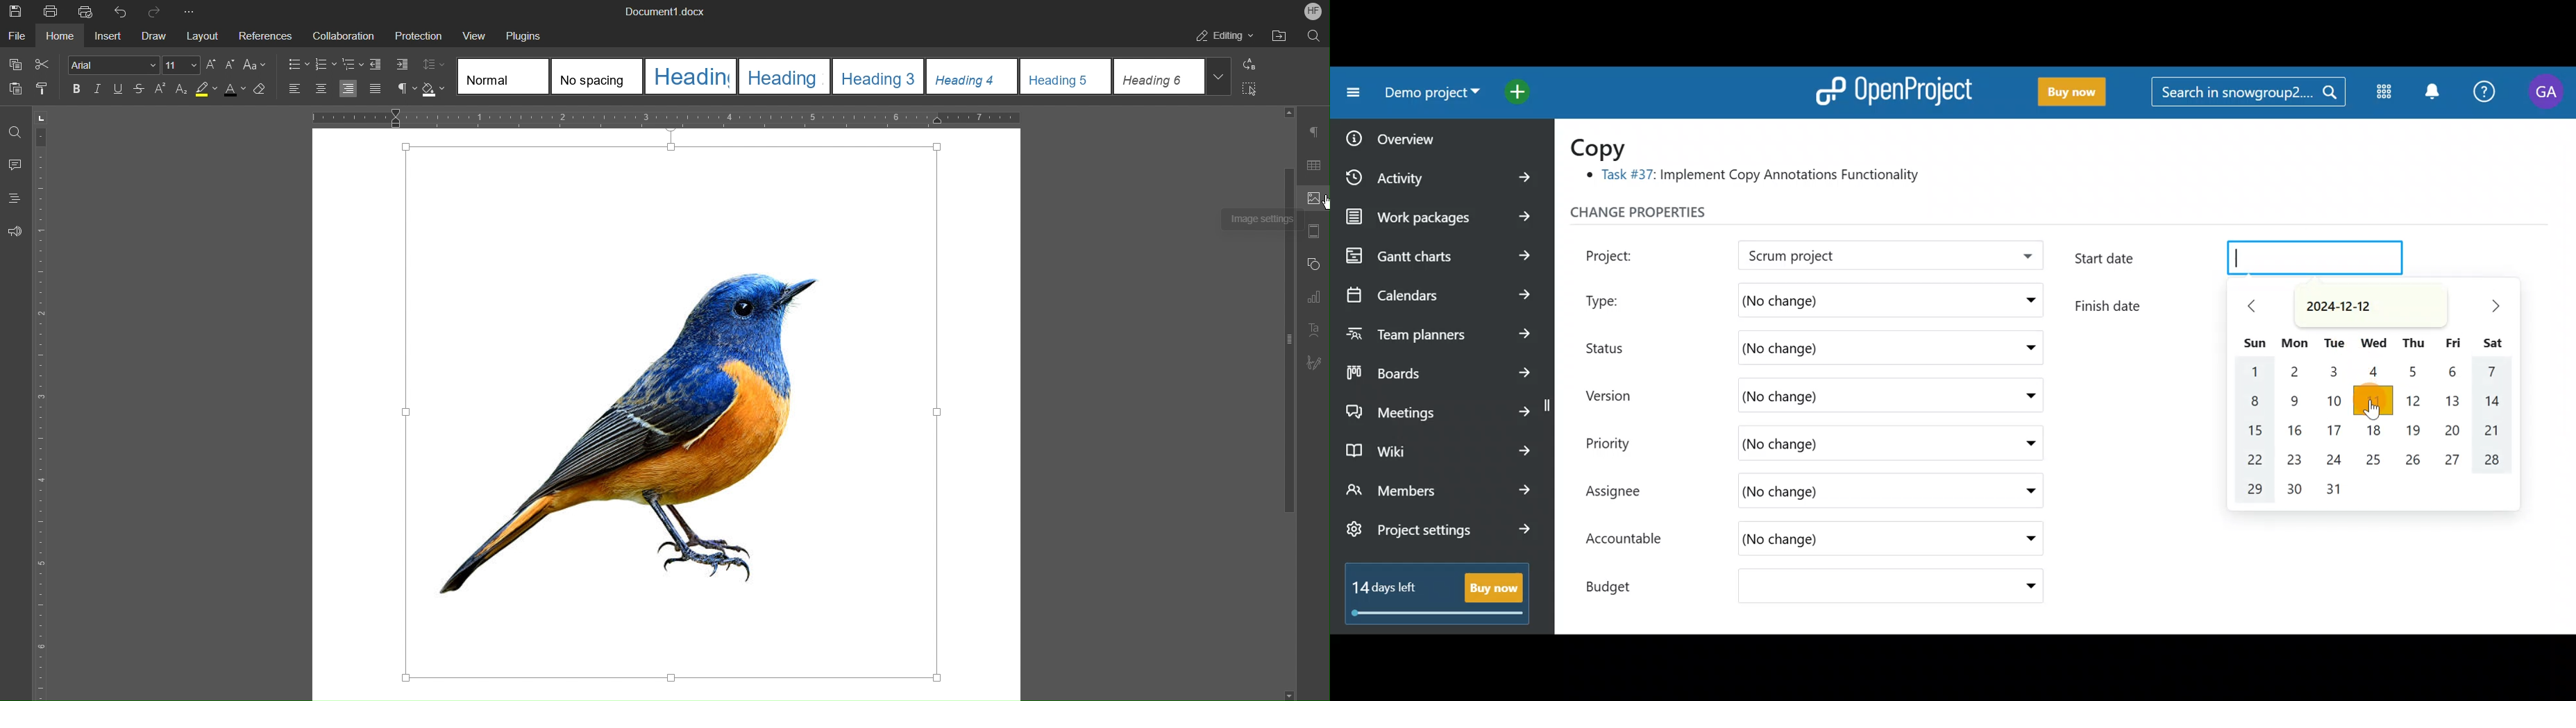  Describe the element at coordinates (666, 117) in the screenshot. I see `Horizontal Ruler` at that location.